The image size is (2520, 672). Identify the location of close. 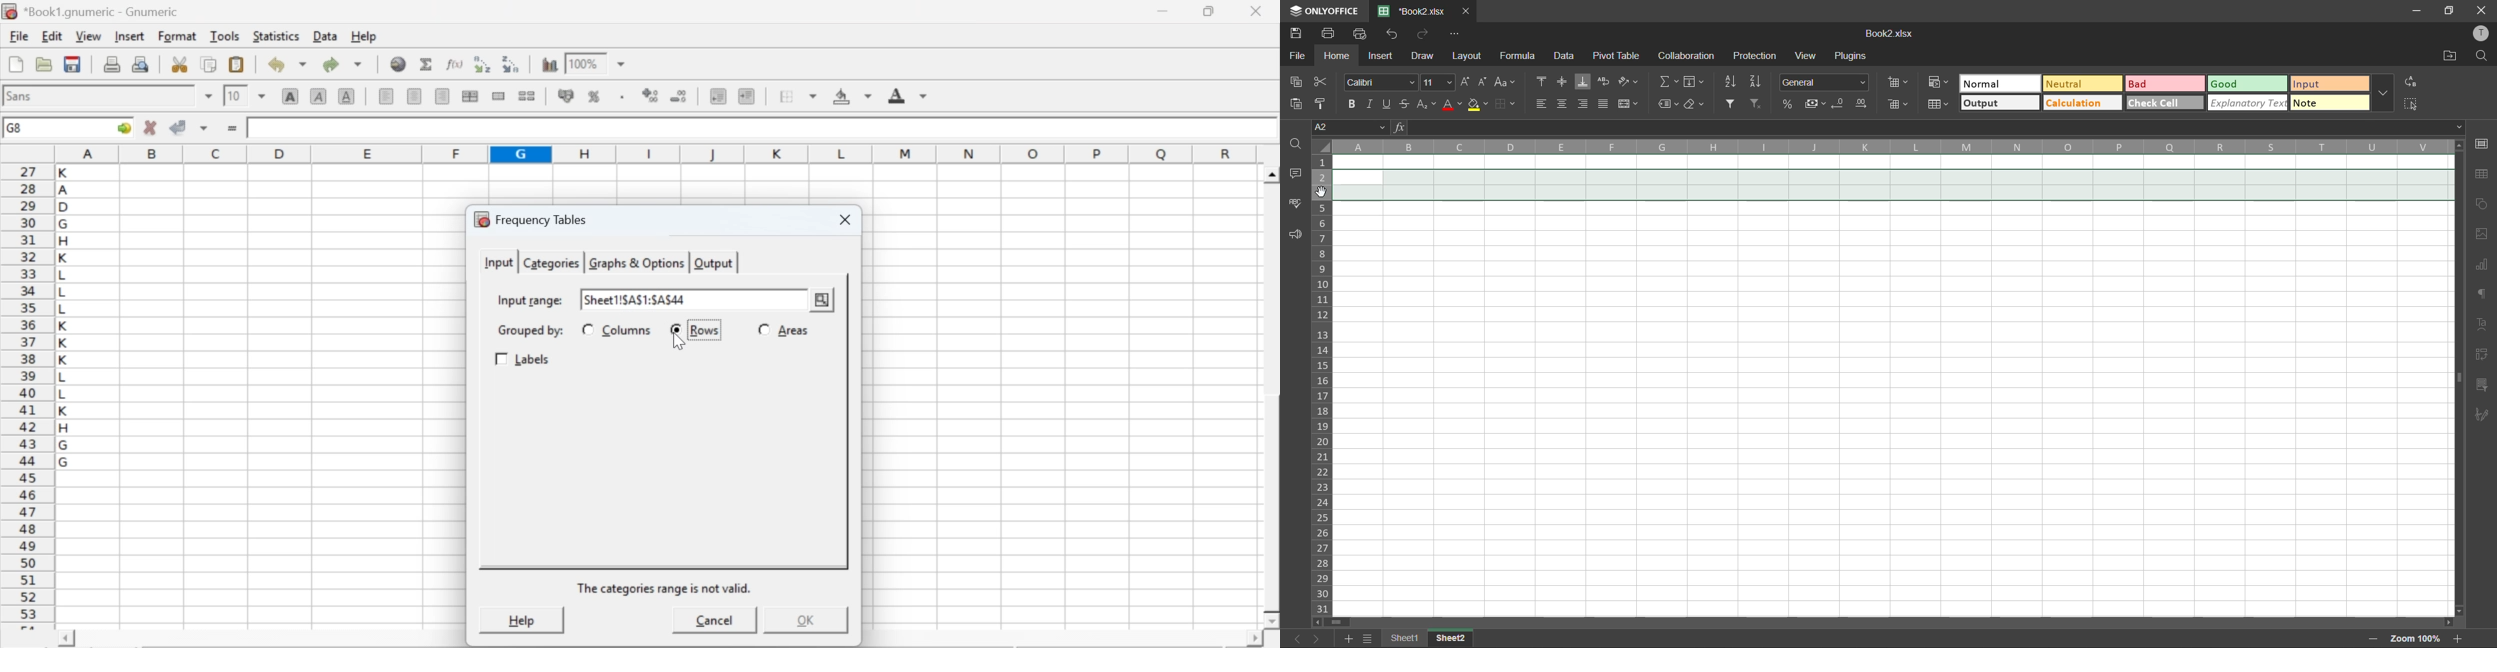
(842, 221).